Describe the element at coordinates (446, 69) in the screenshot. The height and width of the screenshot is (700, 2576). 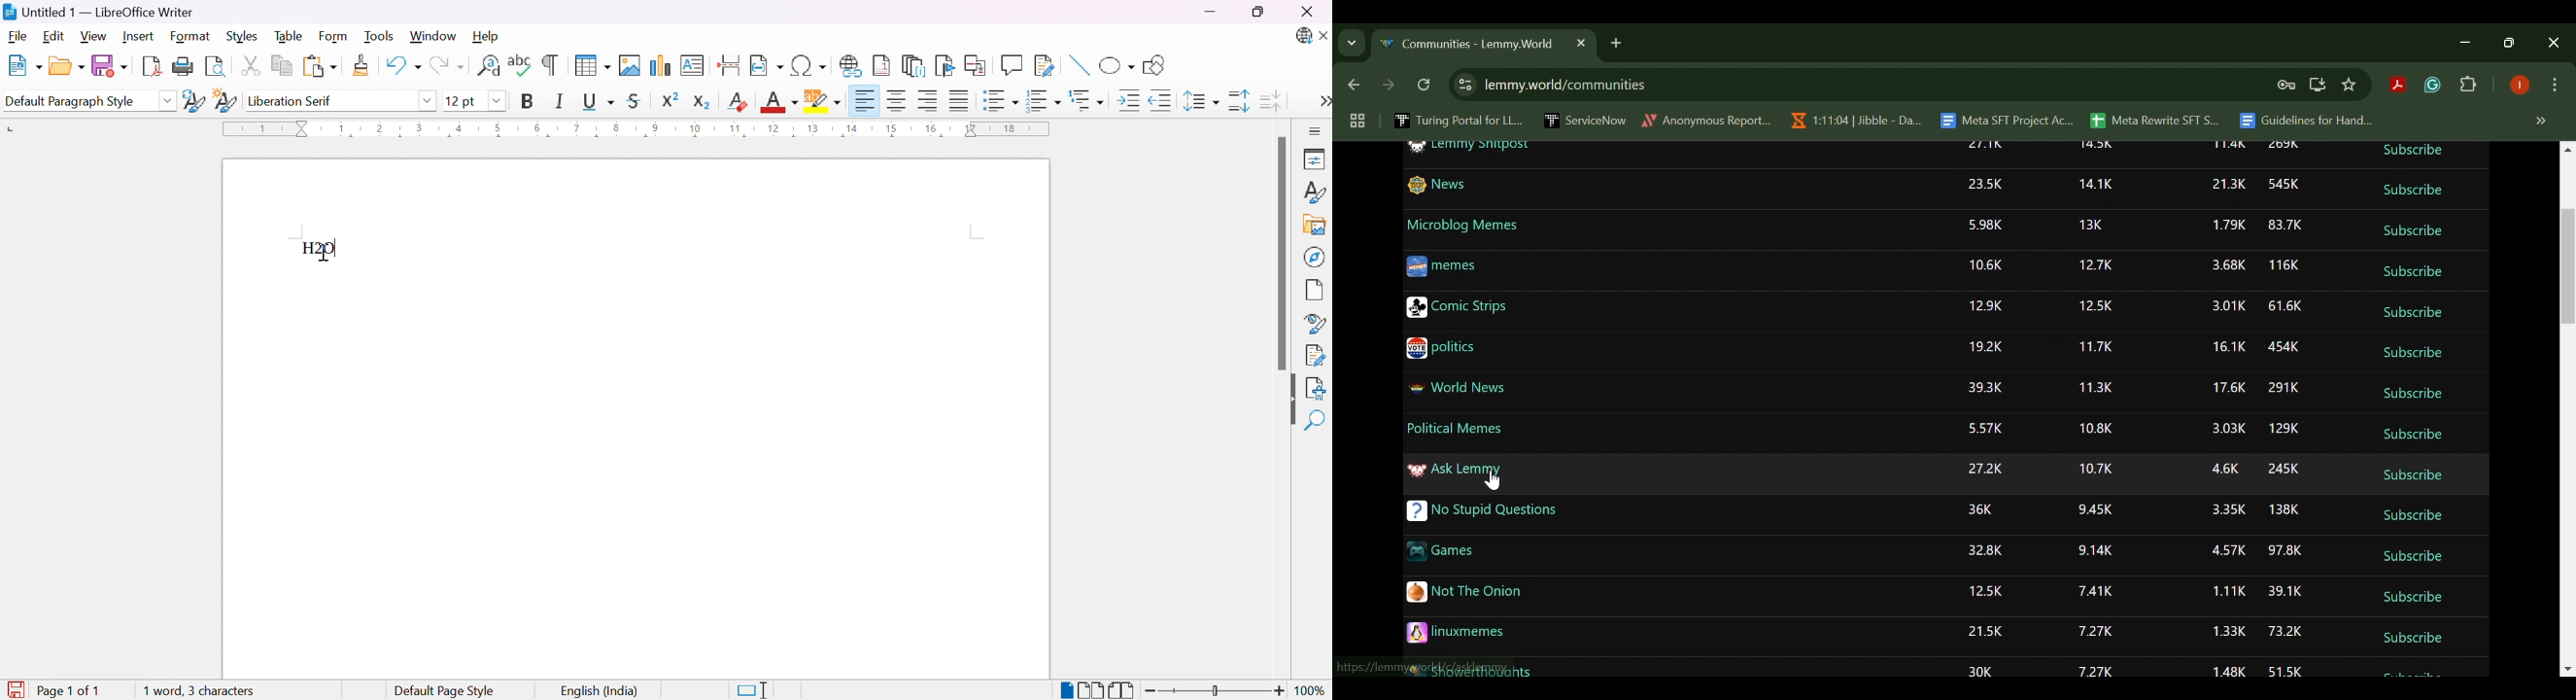
I see `Redo` at that location.